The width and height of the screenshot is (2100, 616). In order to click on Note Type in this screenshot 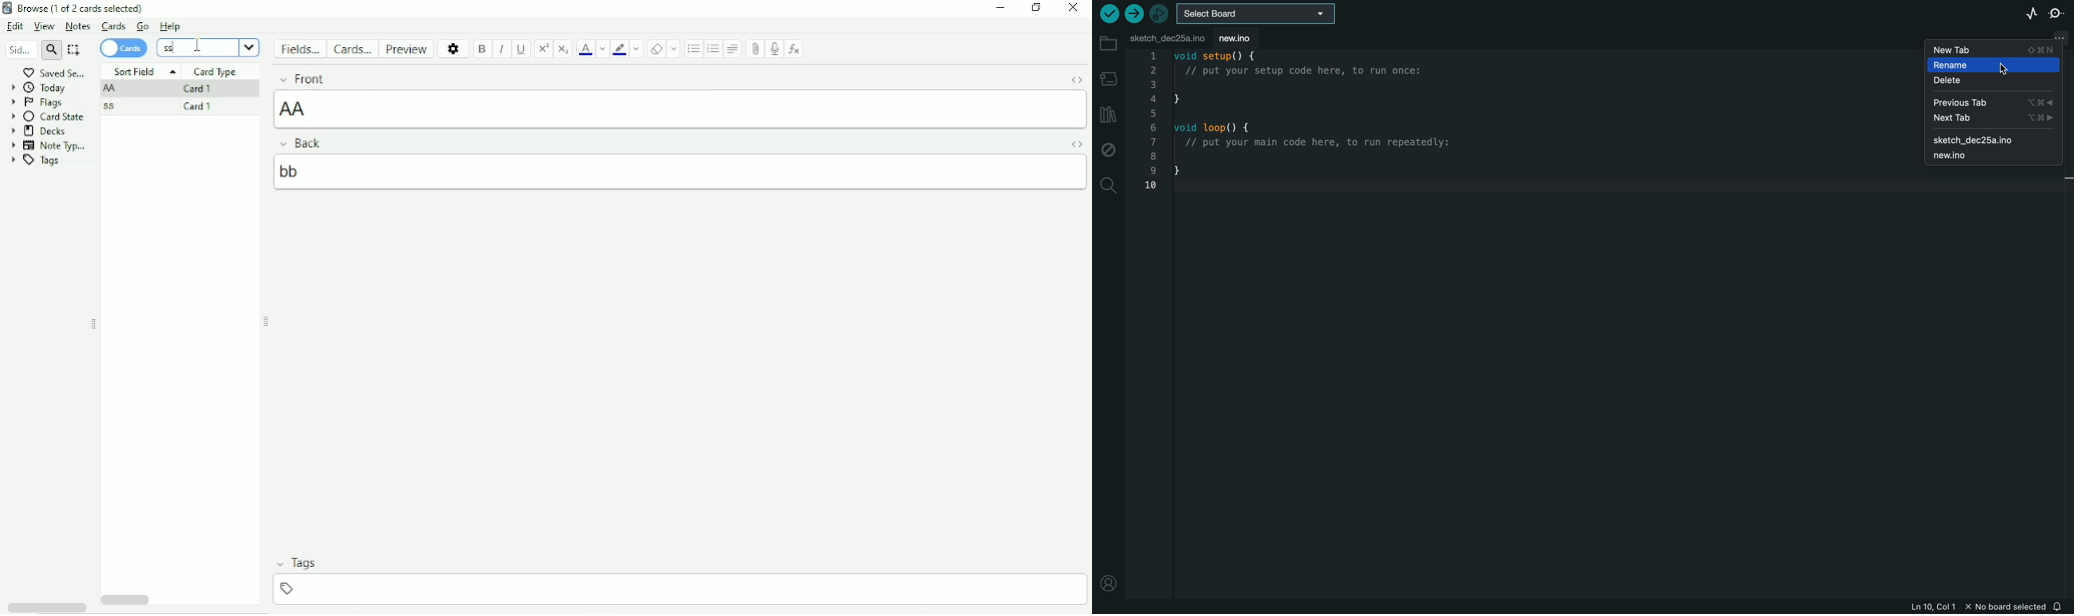, I will do `click(50, 145)`.